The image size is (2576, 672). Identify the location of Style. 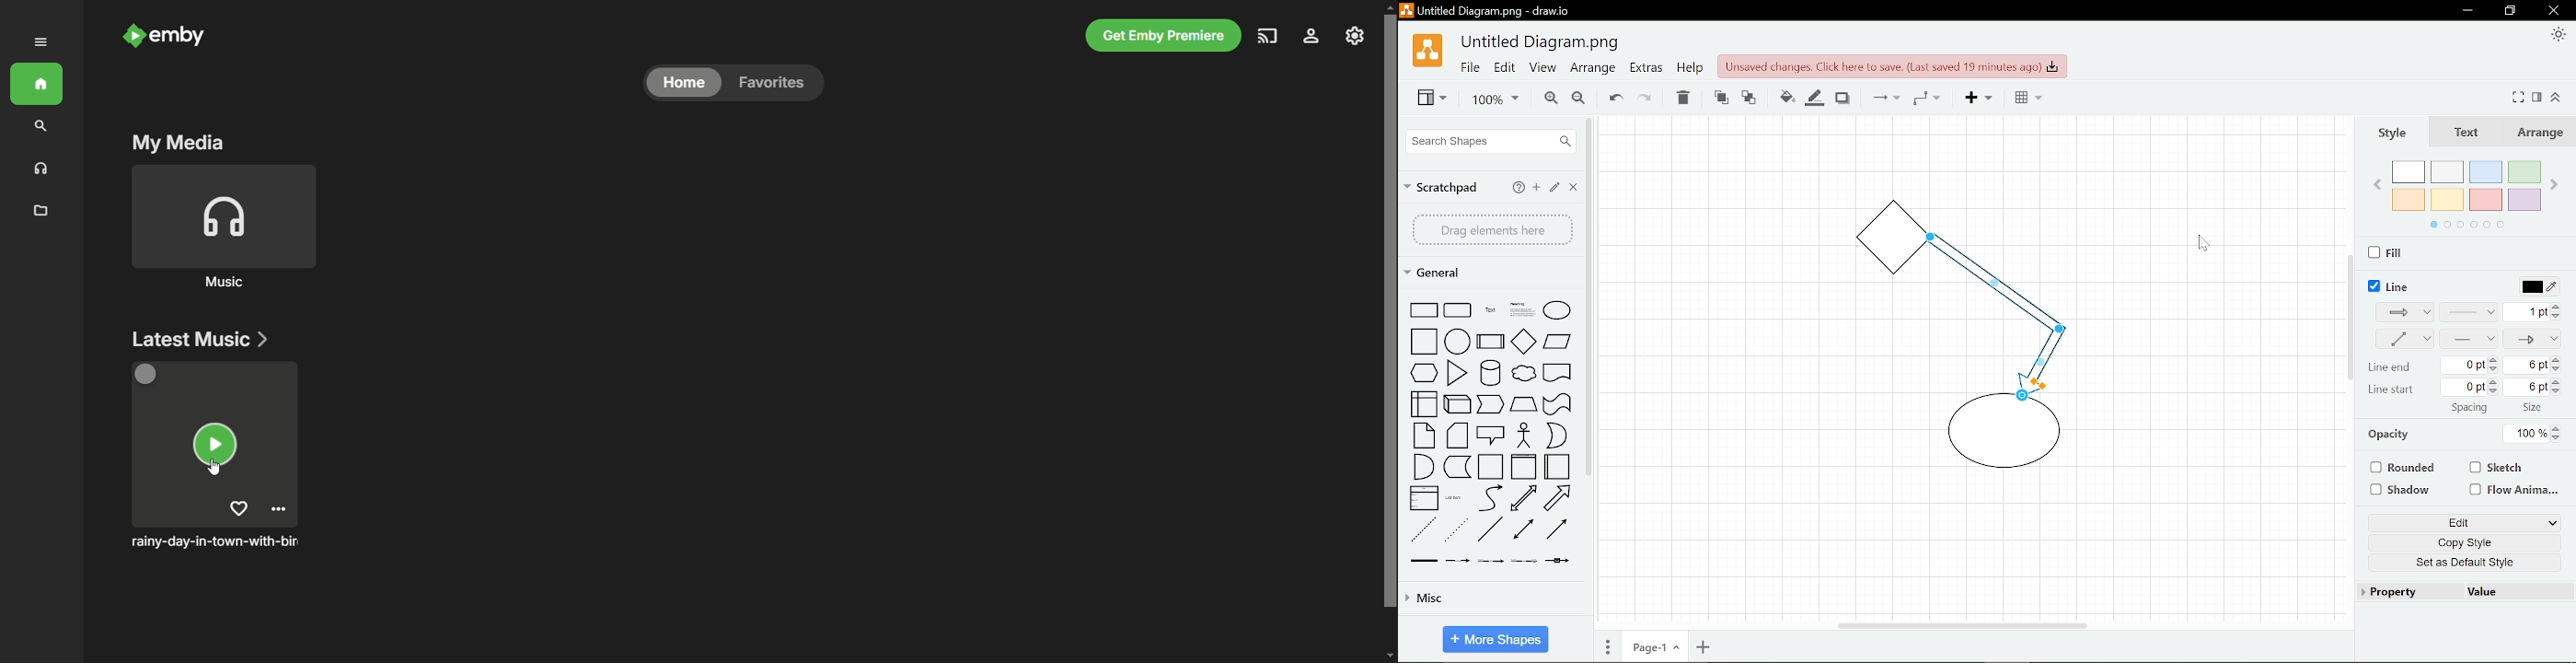
(2397, 134).